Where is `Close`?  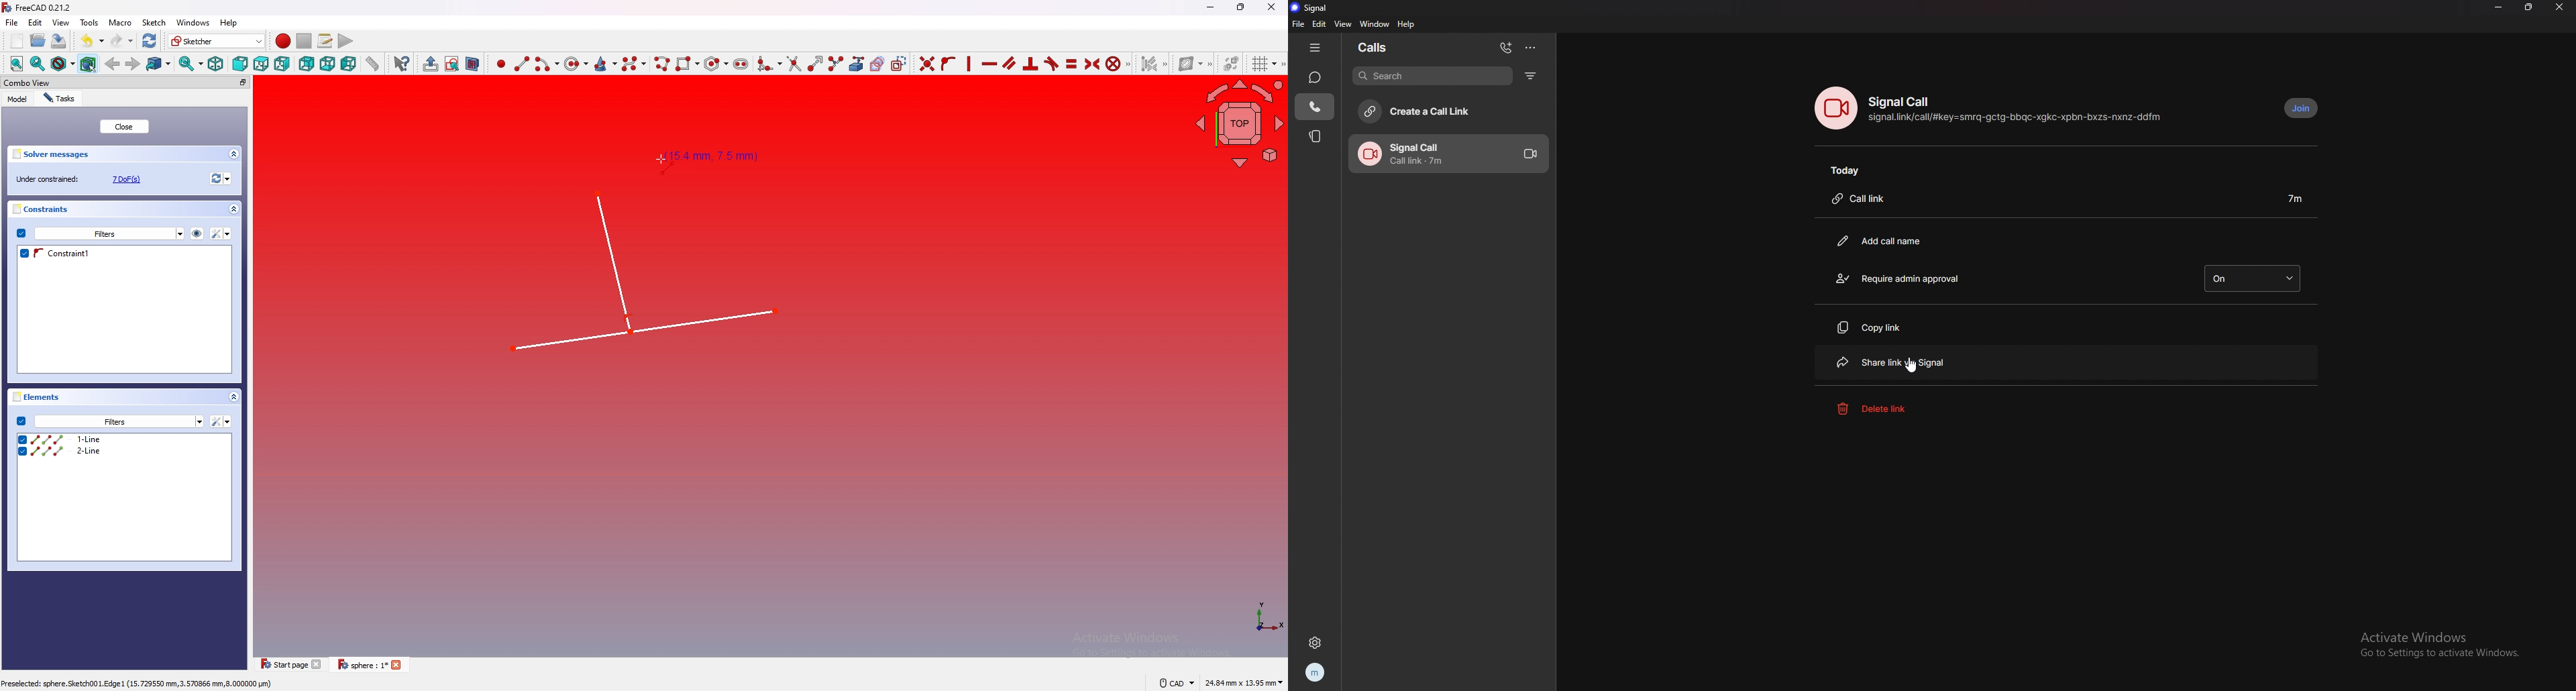
Close is located at coordinates (1271, 7).